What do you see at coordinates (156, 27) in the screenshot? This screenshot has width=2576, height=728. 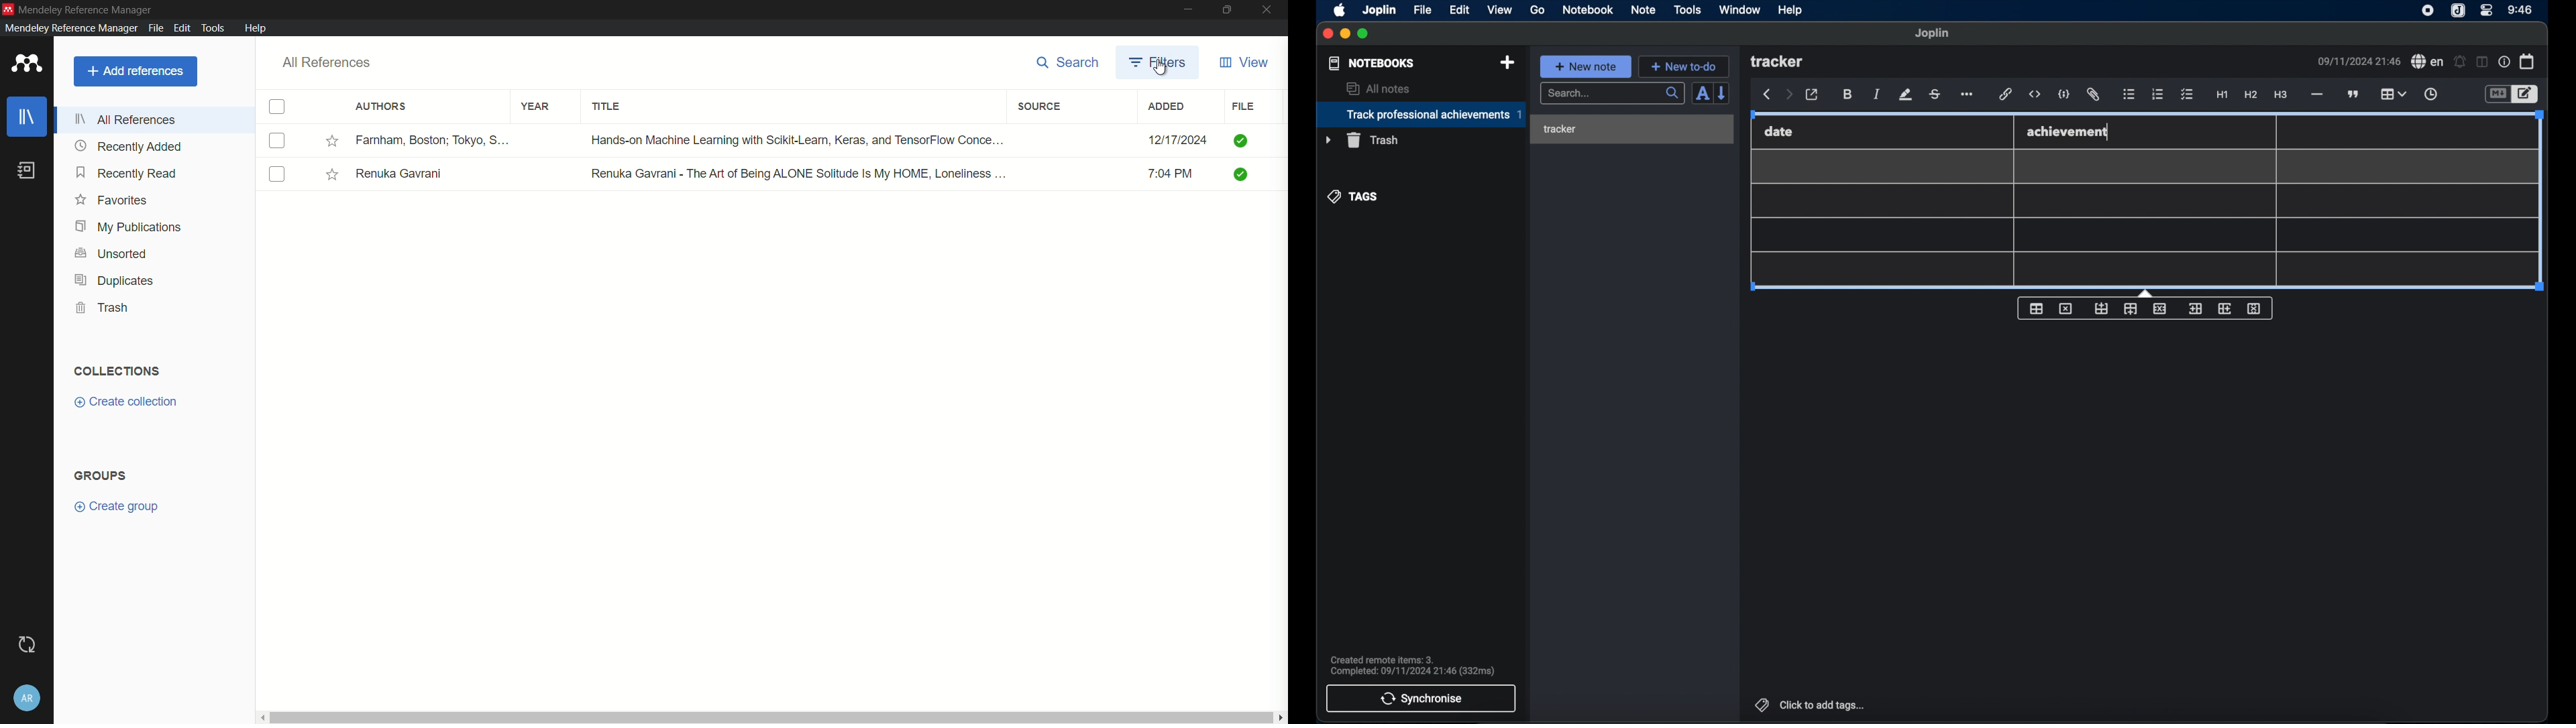 I see `file menu` at bounding box center [156, 27].